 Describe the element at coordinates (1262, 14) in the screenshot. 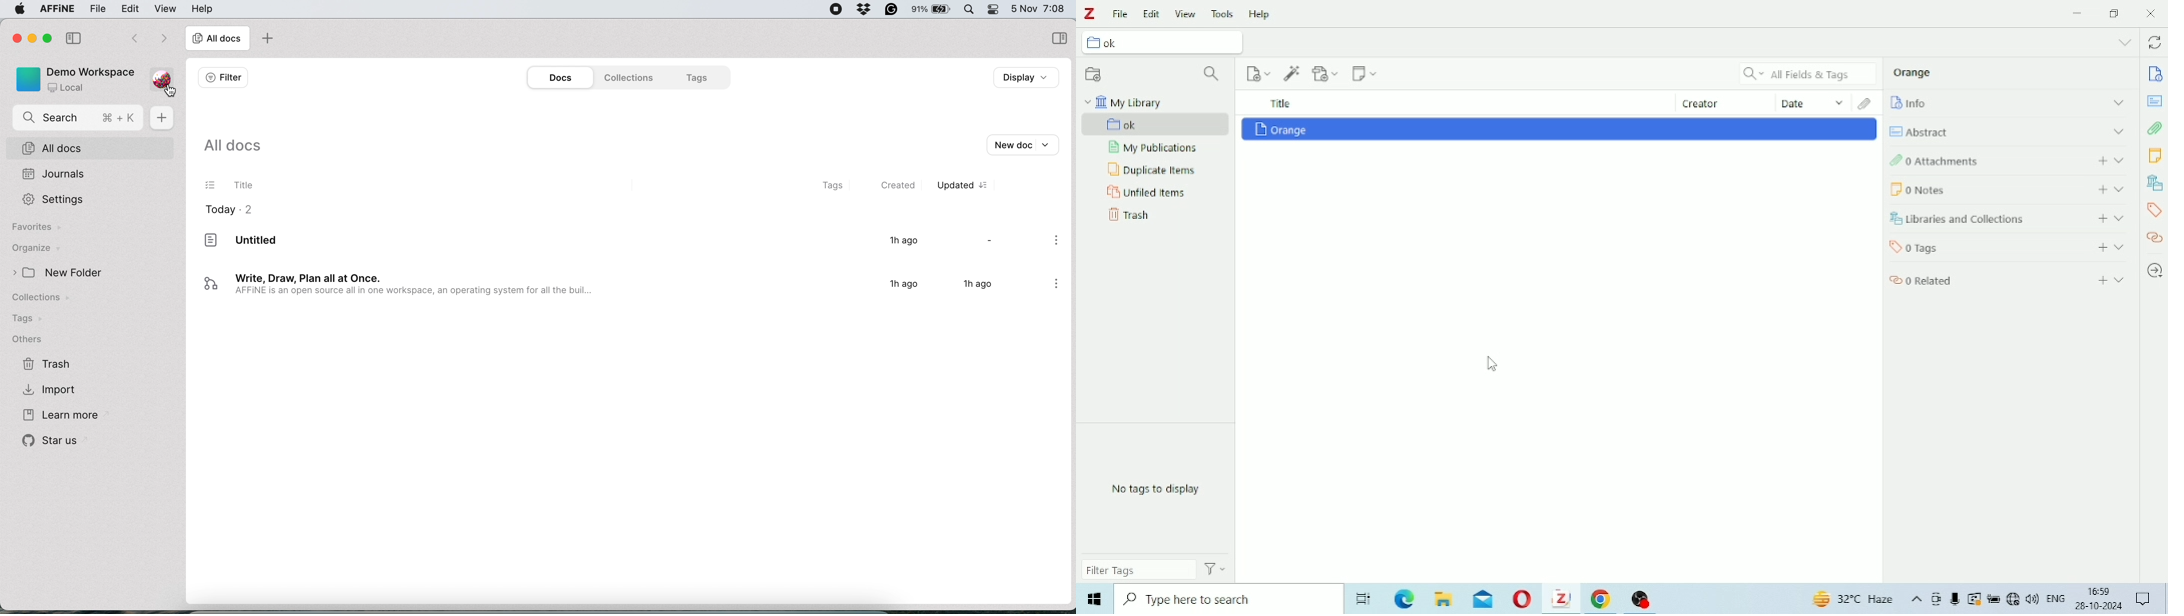

I see `Help` at that location.